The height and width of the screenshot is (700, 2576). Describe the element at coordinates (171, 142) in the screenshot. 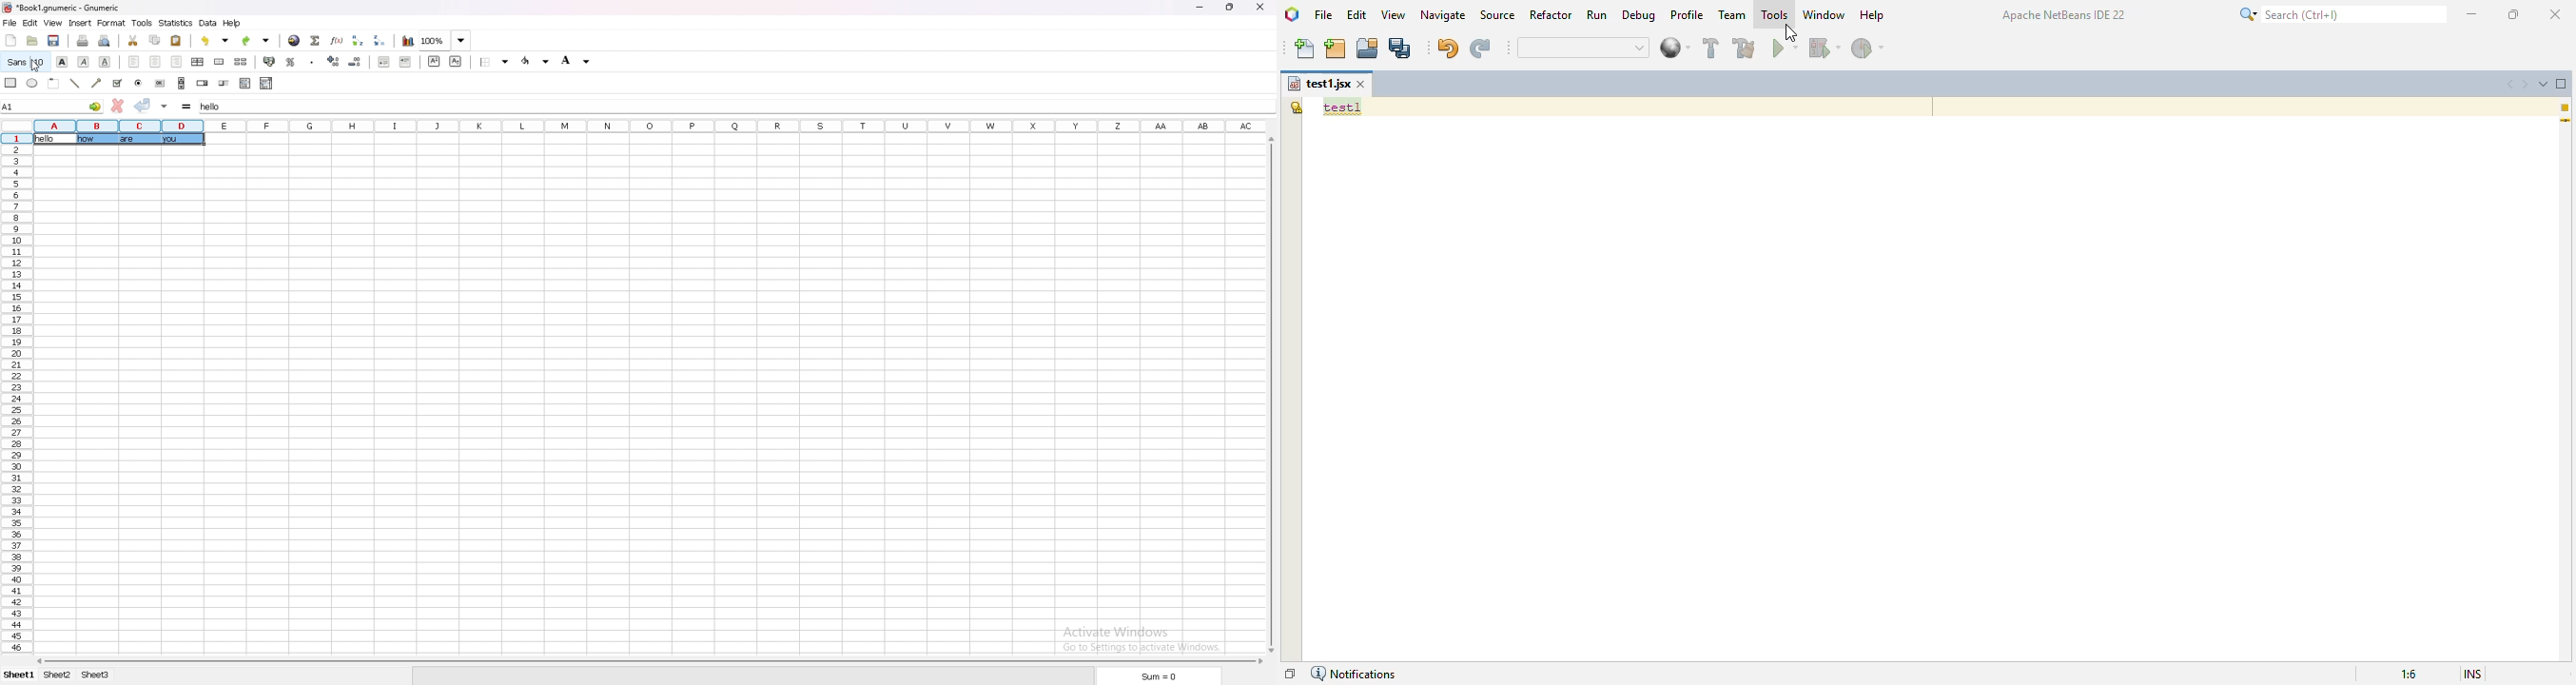

I see `you` at that location.